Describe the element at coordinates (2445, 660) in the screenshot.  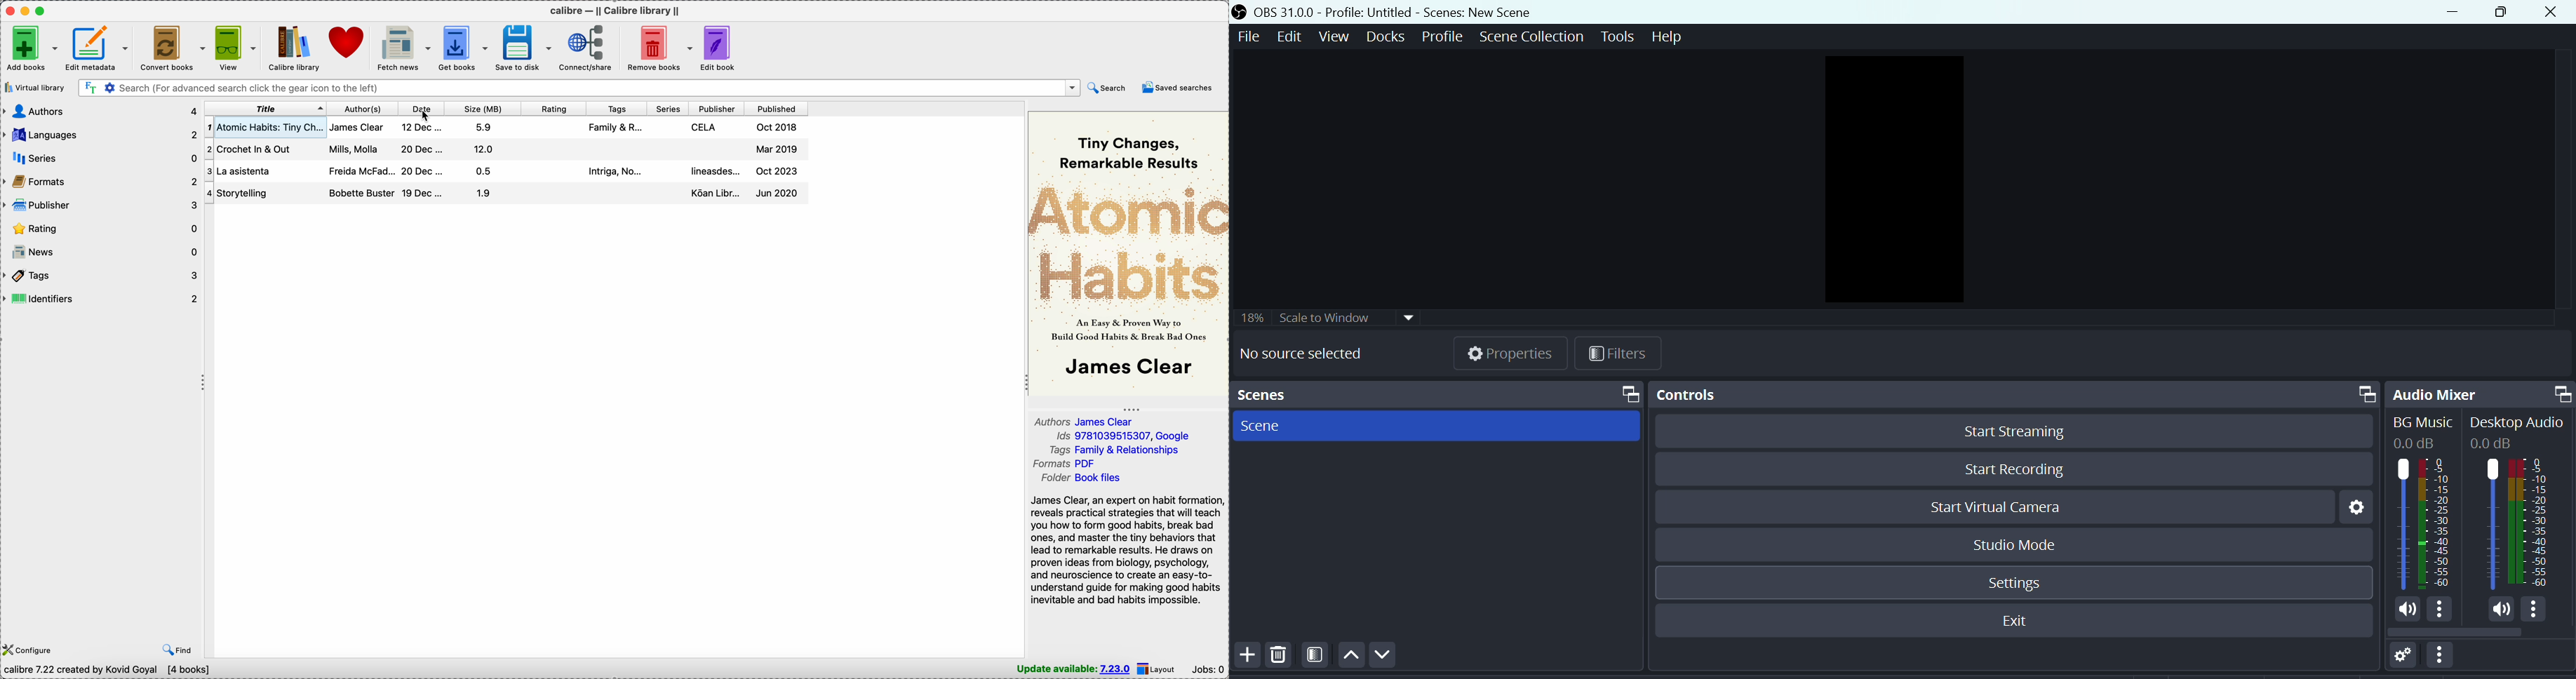
I see `More options` at that location.